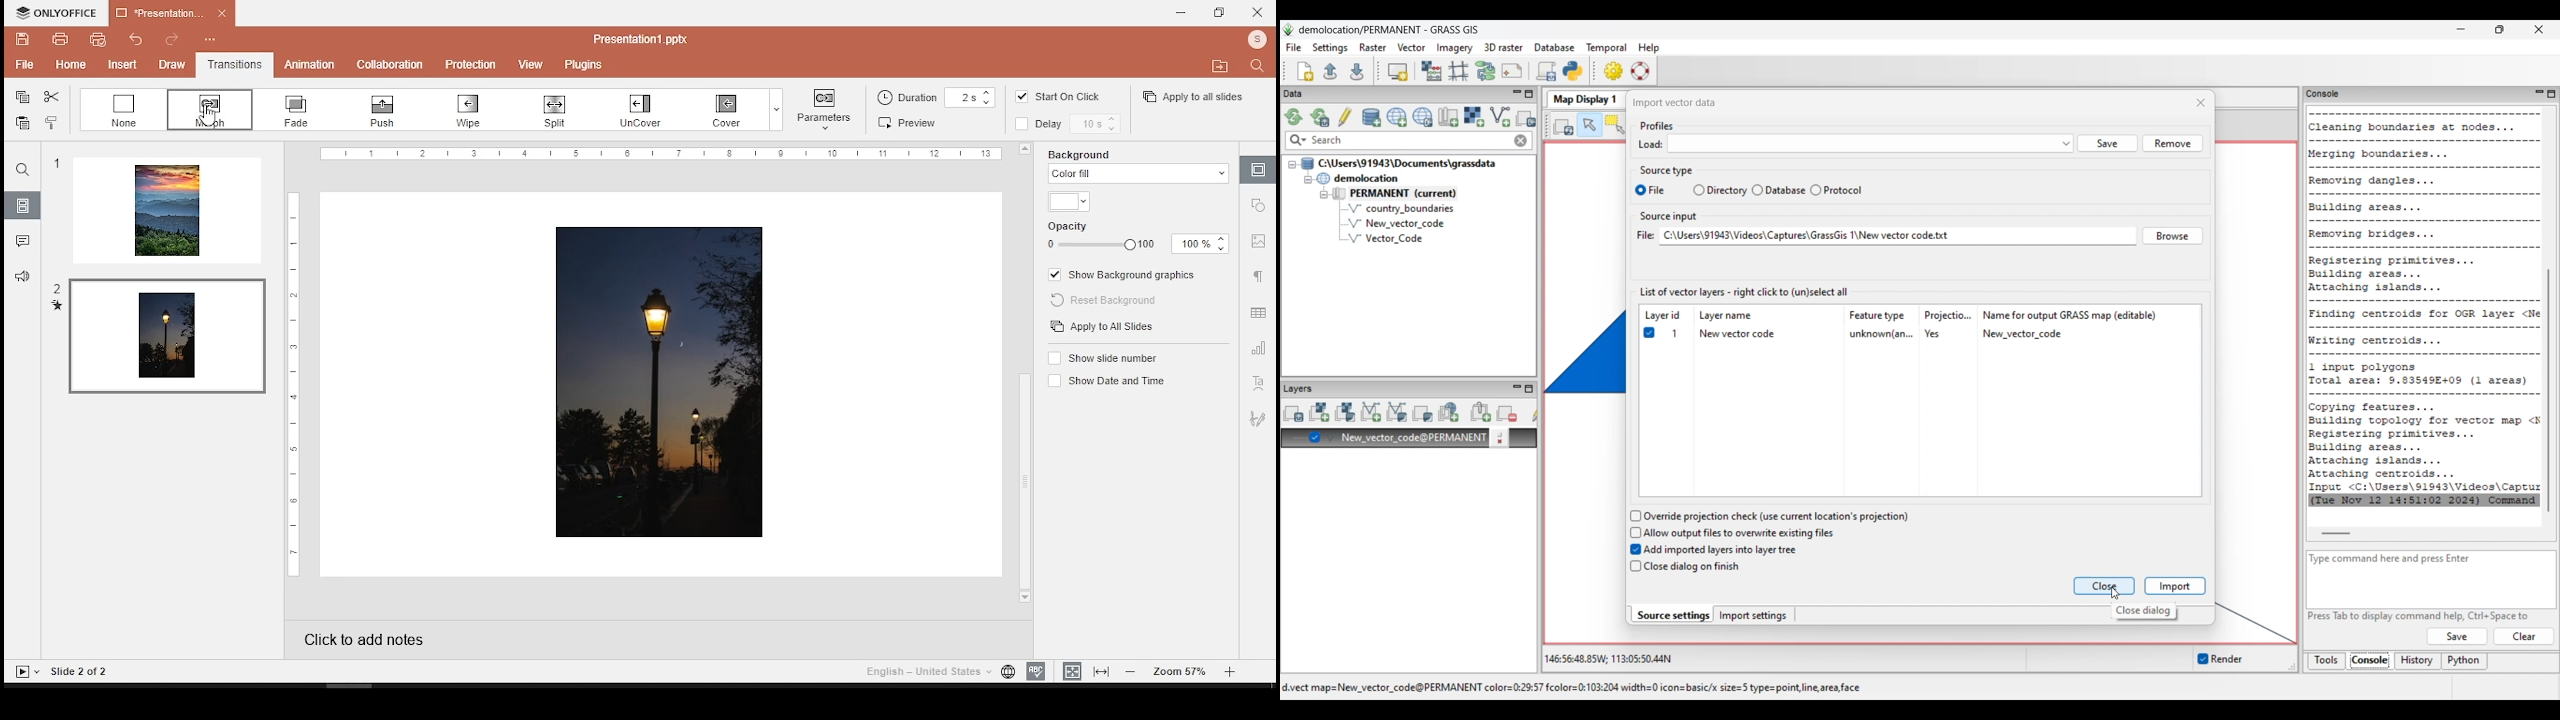  Describe the element at coordinates (821, 112) in the screenshot. I see `change slide size` at that location.